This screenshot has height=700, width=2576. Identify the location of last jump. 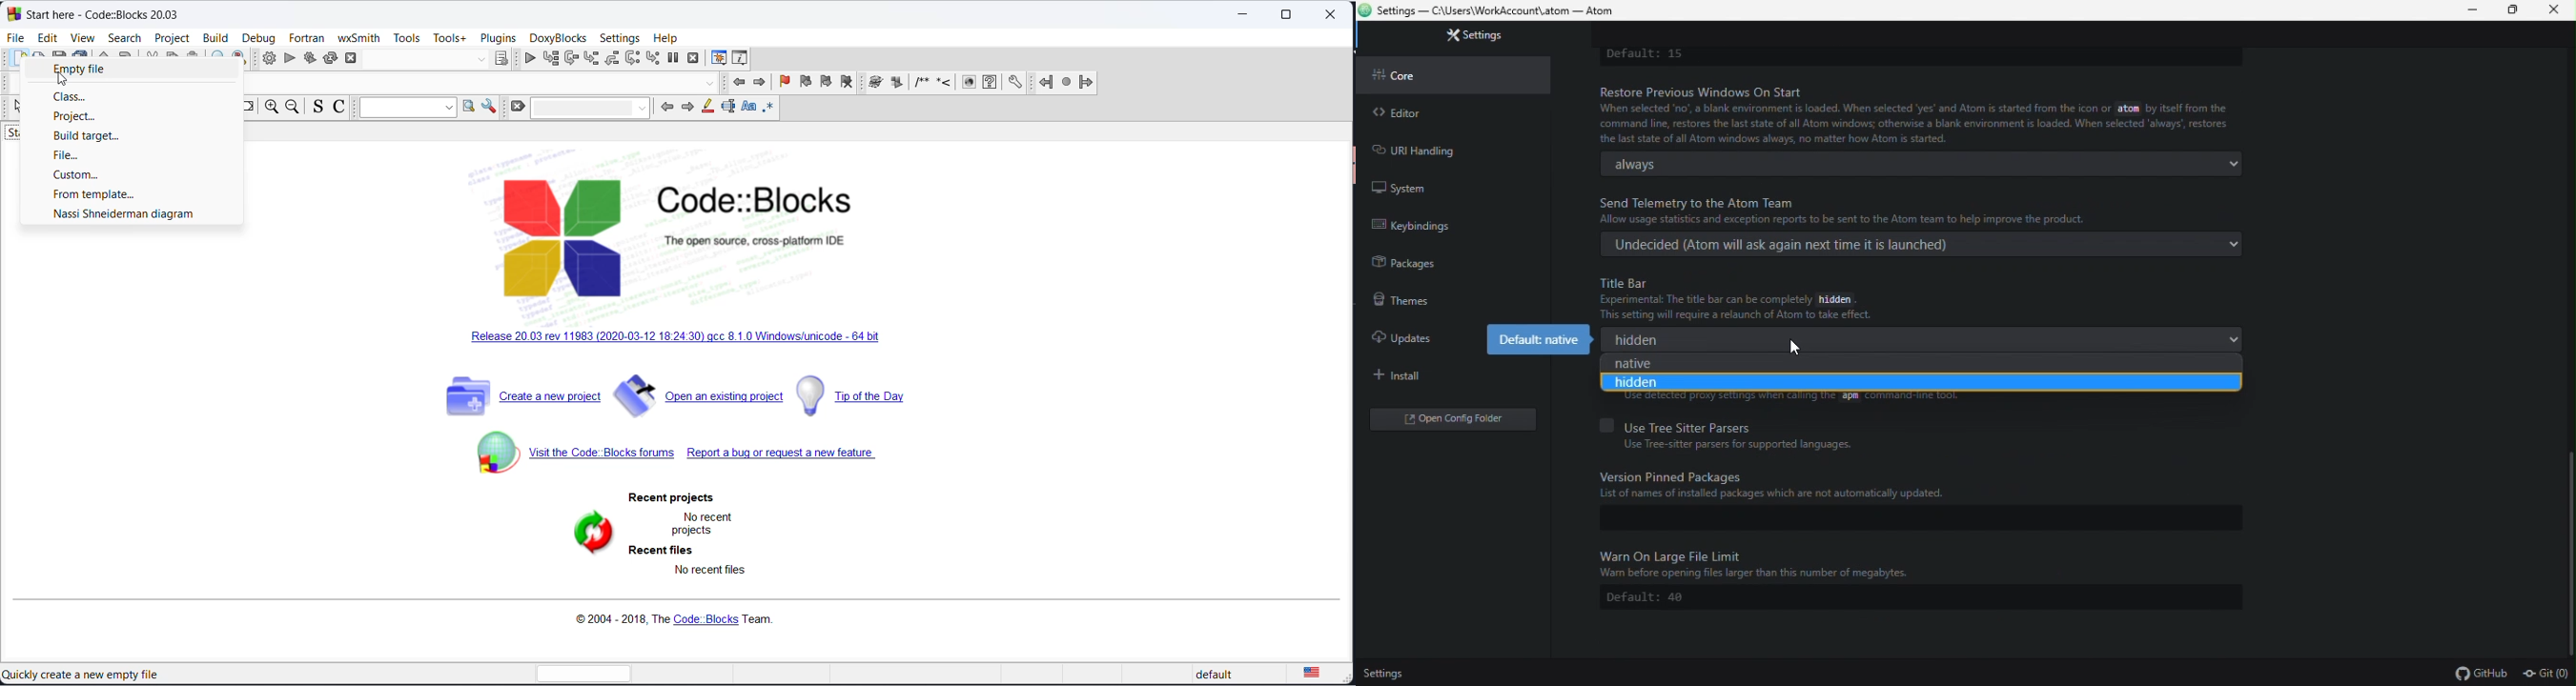
(1065, 85).